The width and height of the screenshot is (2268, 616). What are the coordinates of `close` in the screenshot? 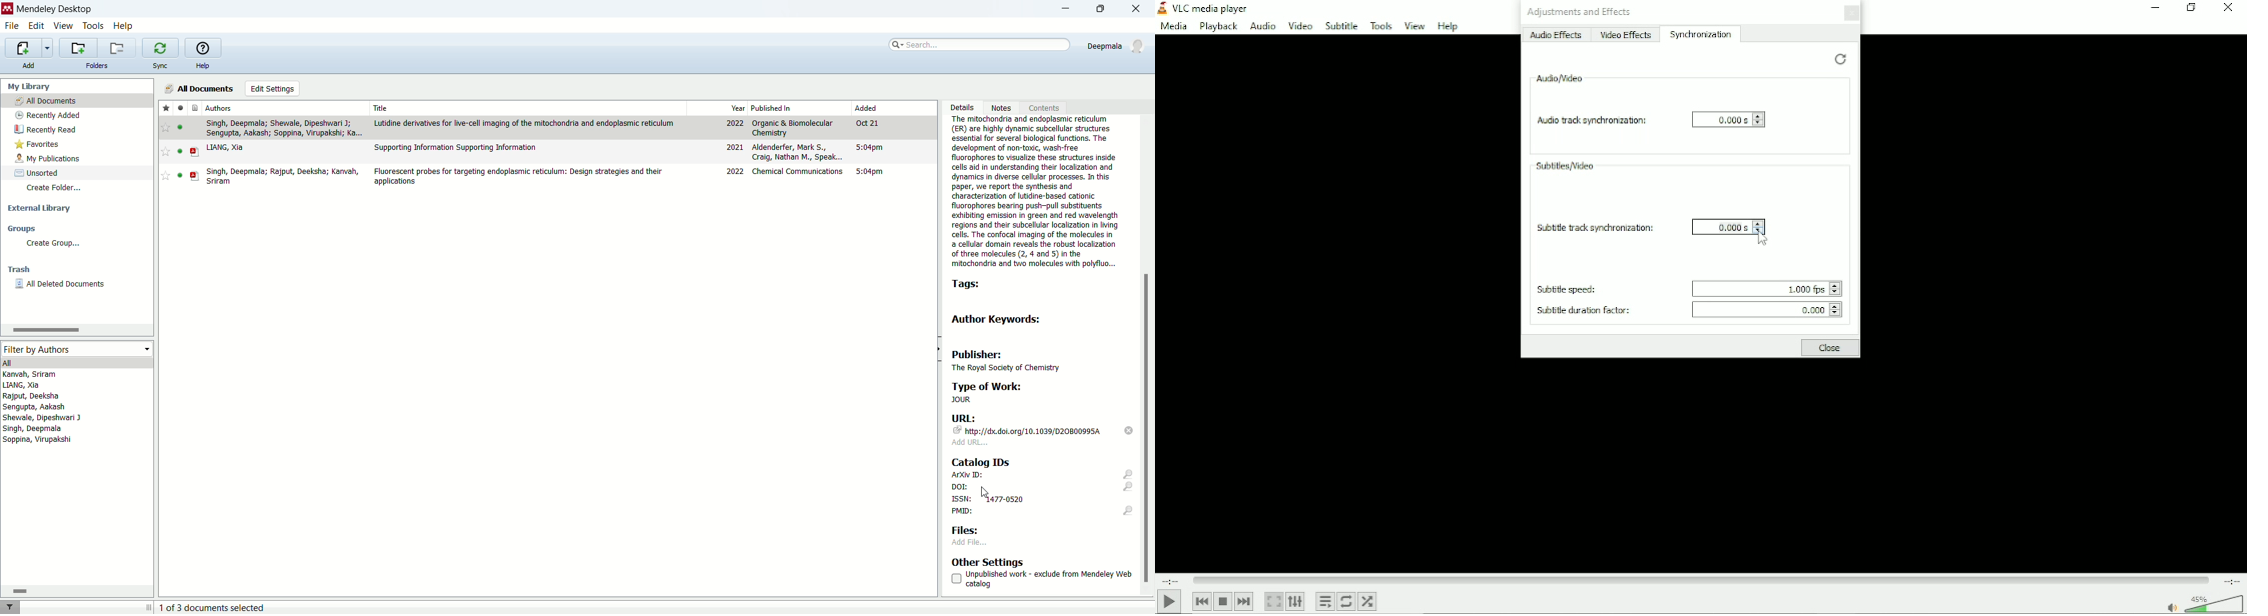 It's located at (1141, 10).